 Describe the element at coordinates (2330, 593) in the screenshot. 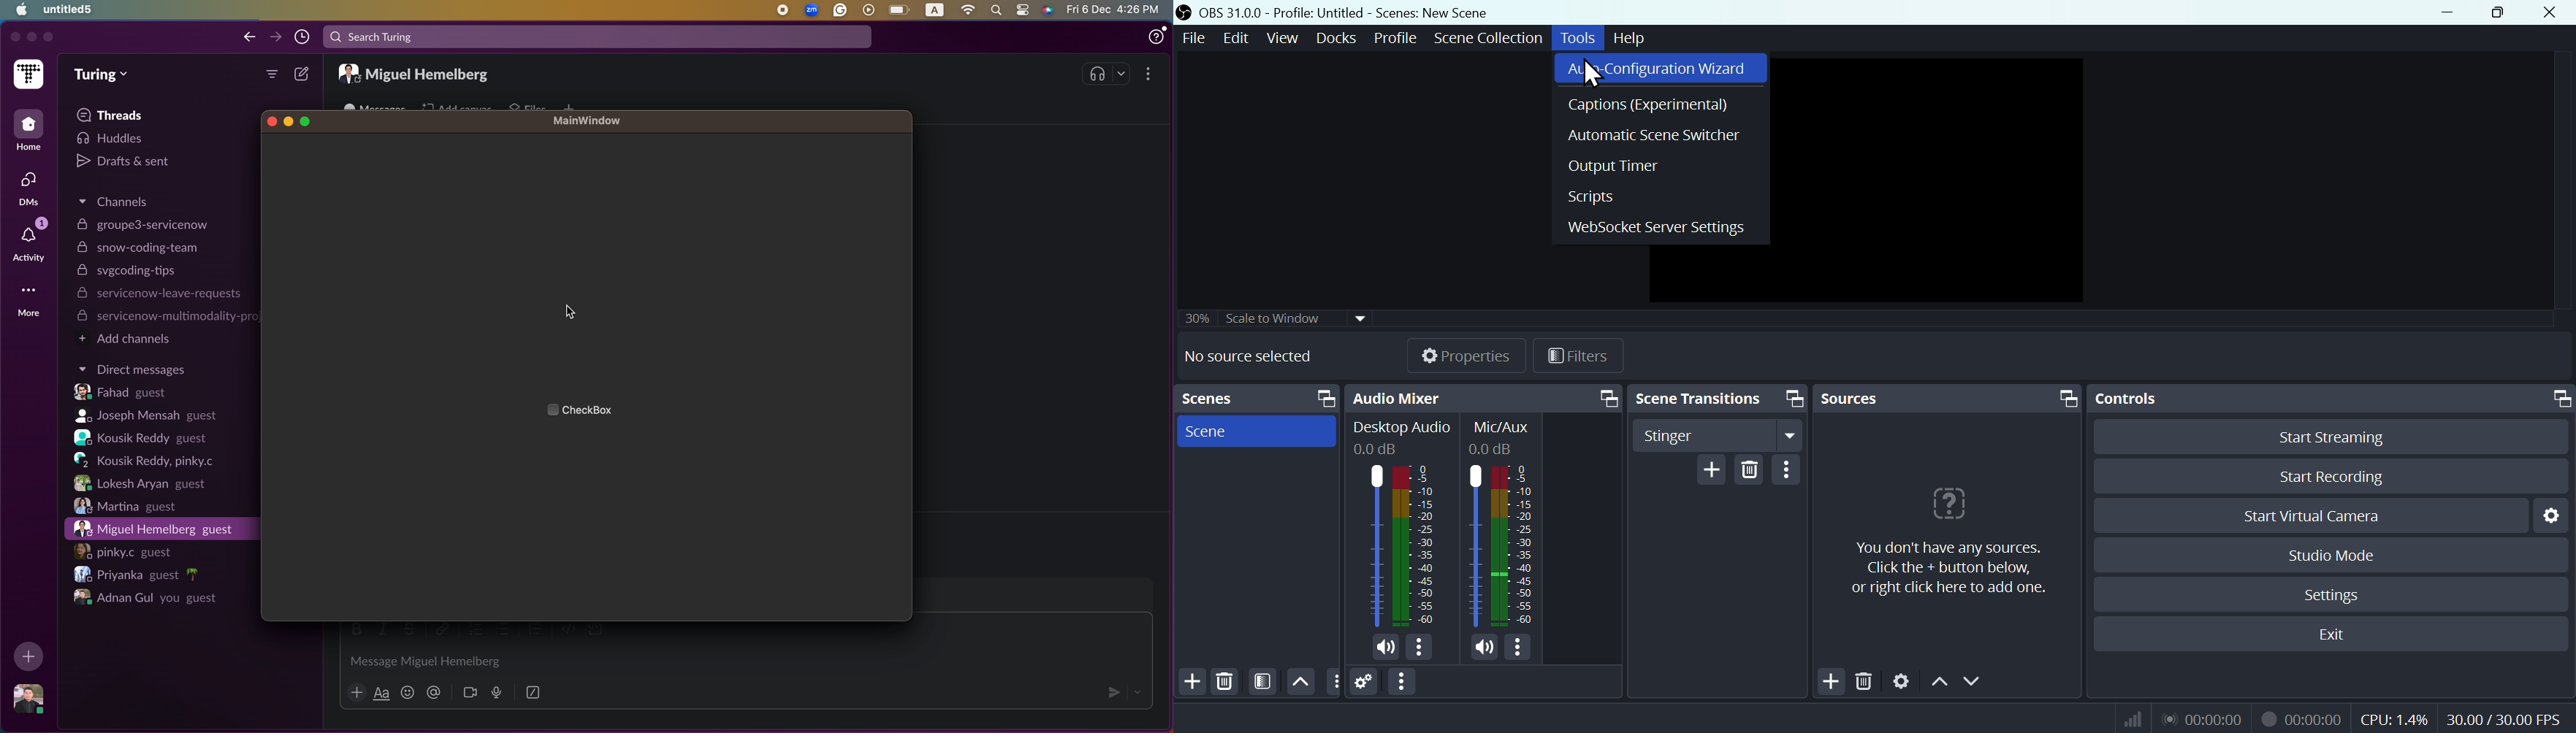

I see `Settings` at that location.